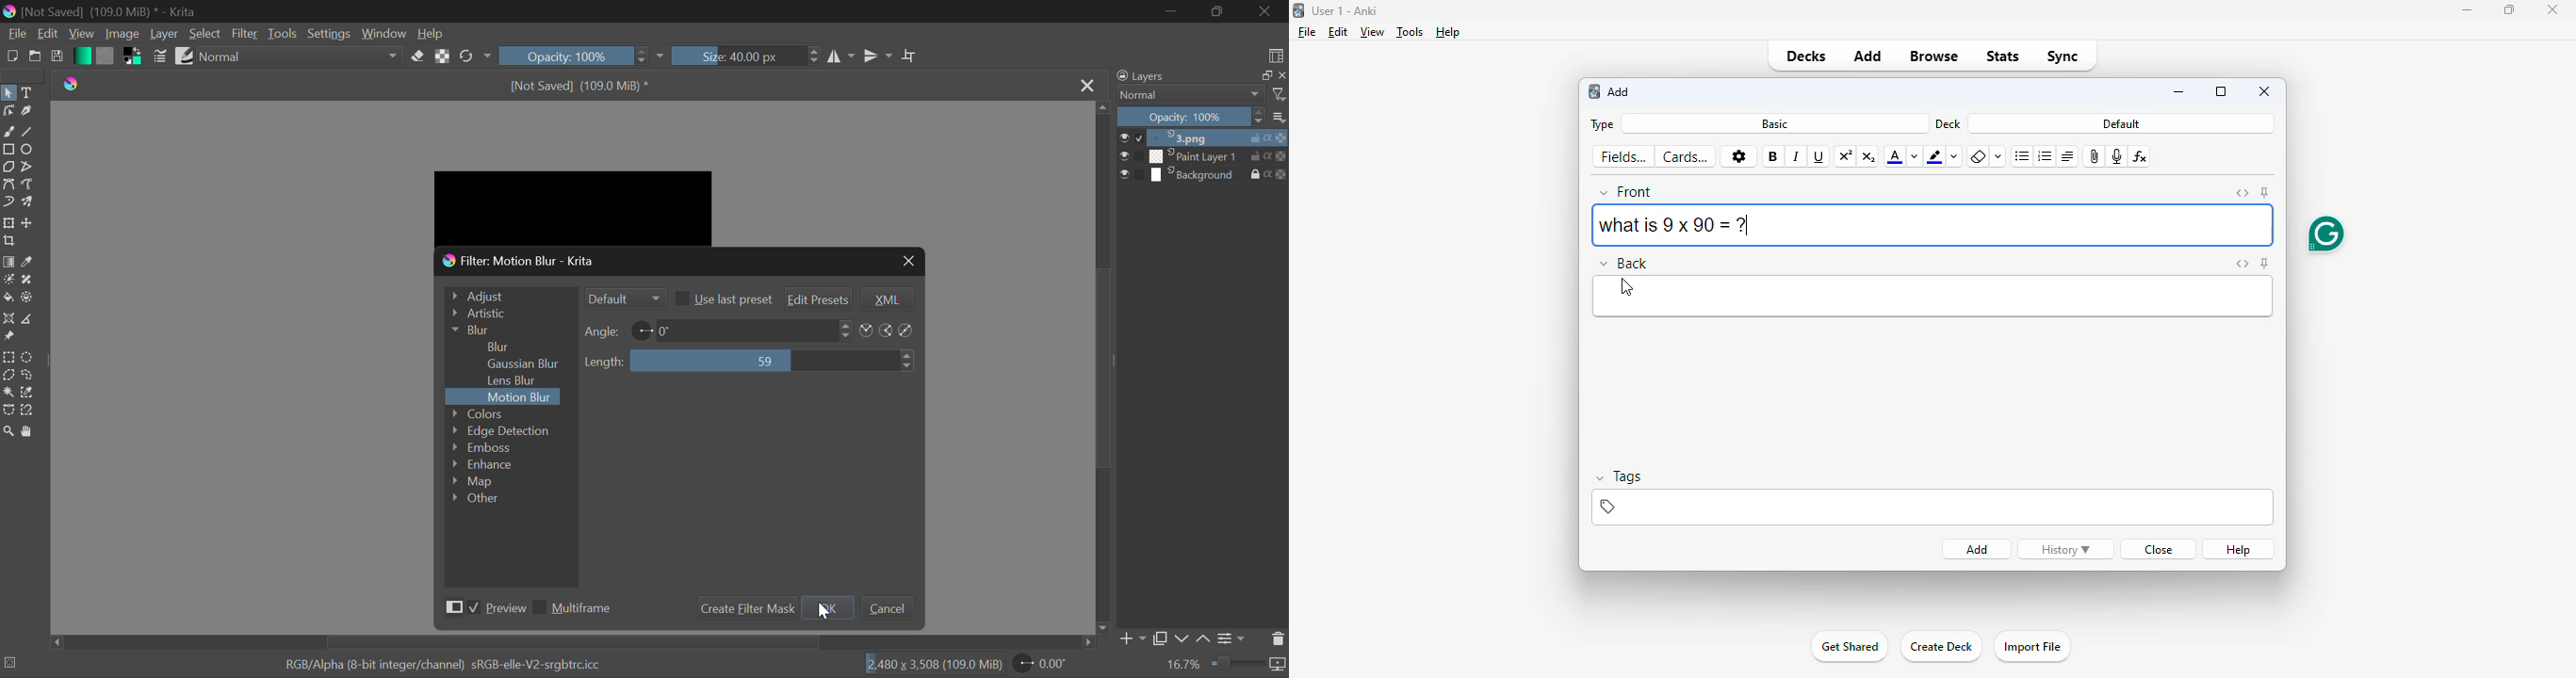 This screenshot has height=700, width=2576. What do you see at coordinates (9, 92) in the screenshot?
I see `Select` at bounding box center [9, 92].